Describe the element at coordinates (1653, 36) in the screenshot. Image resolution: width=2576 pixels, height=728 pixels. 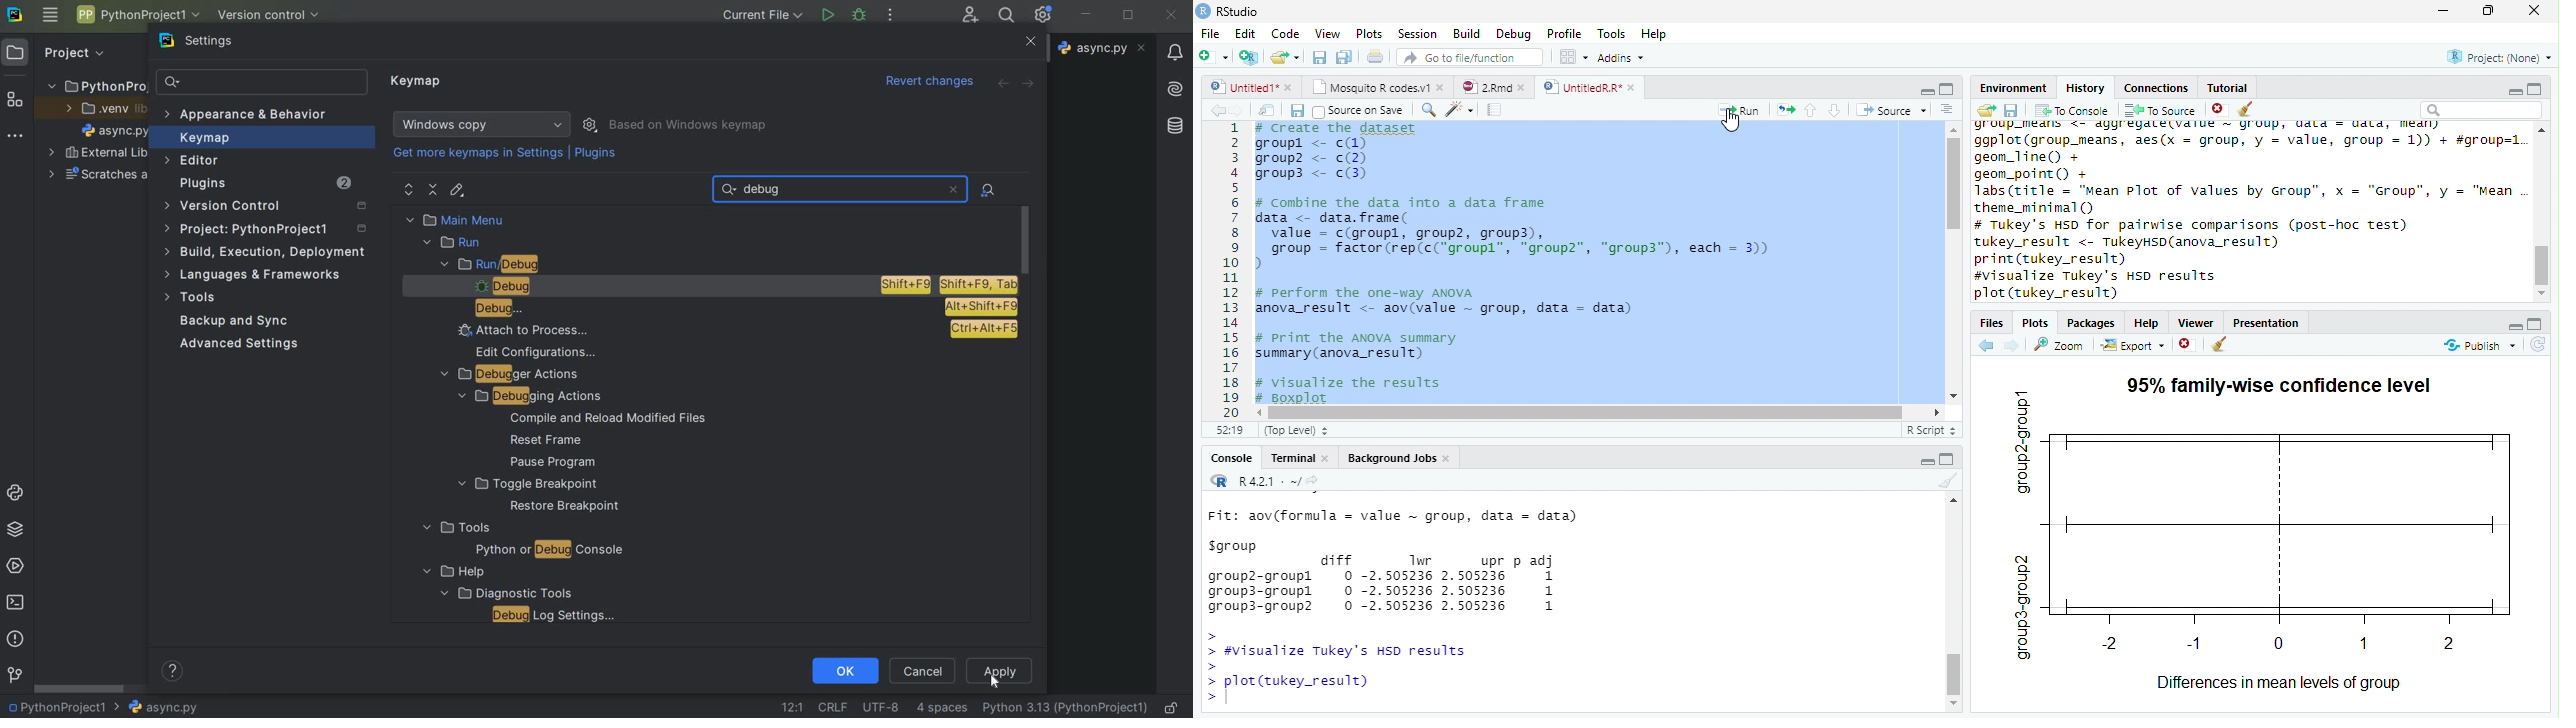
I see `Help` at that location.